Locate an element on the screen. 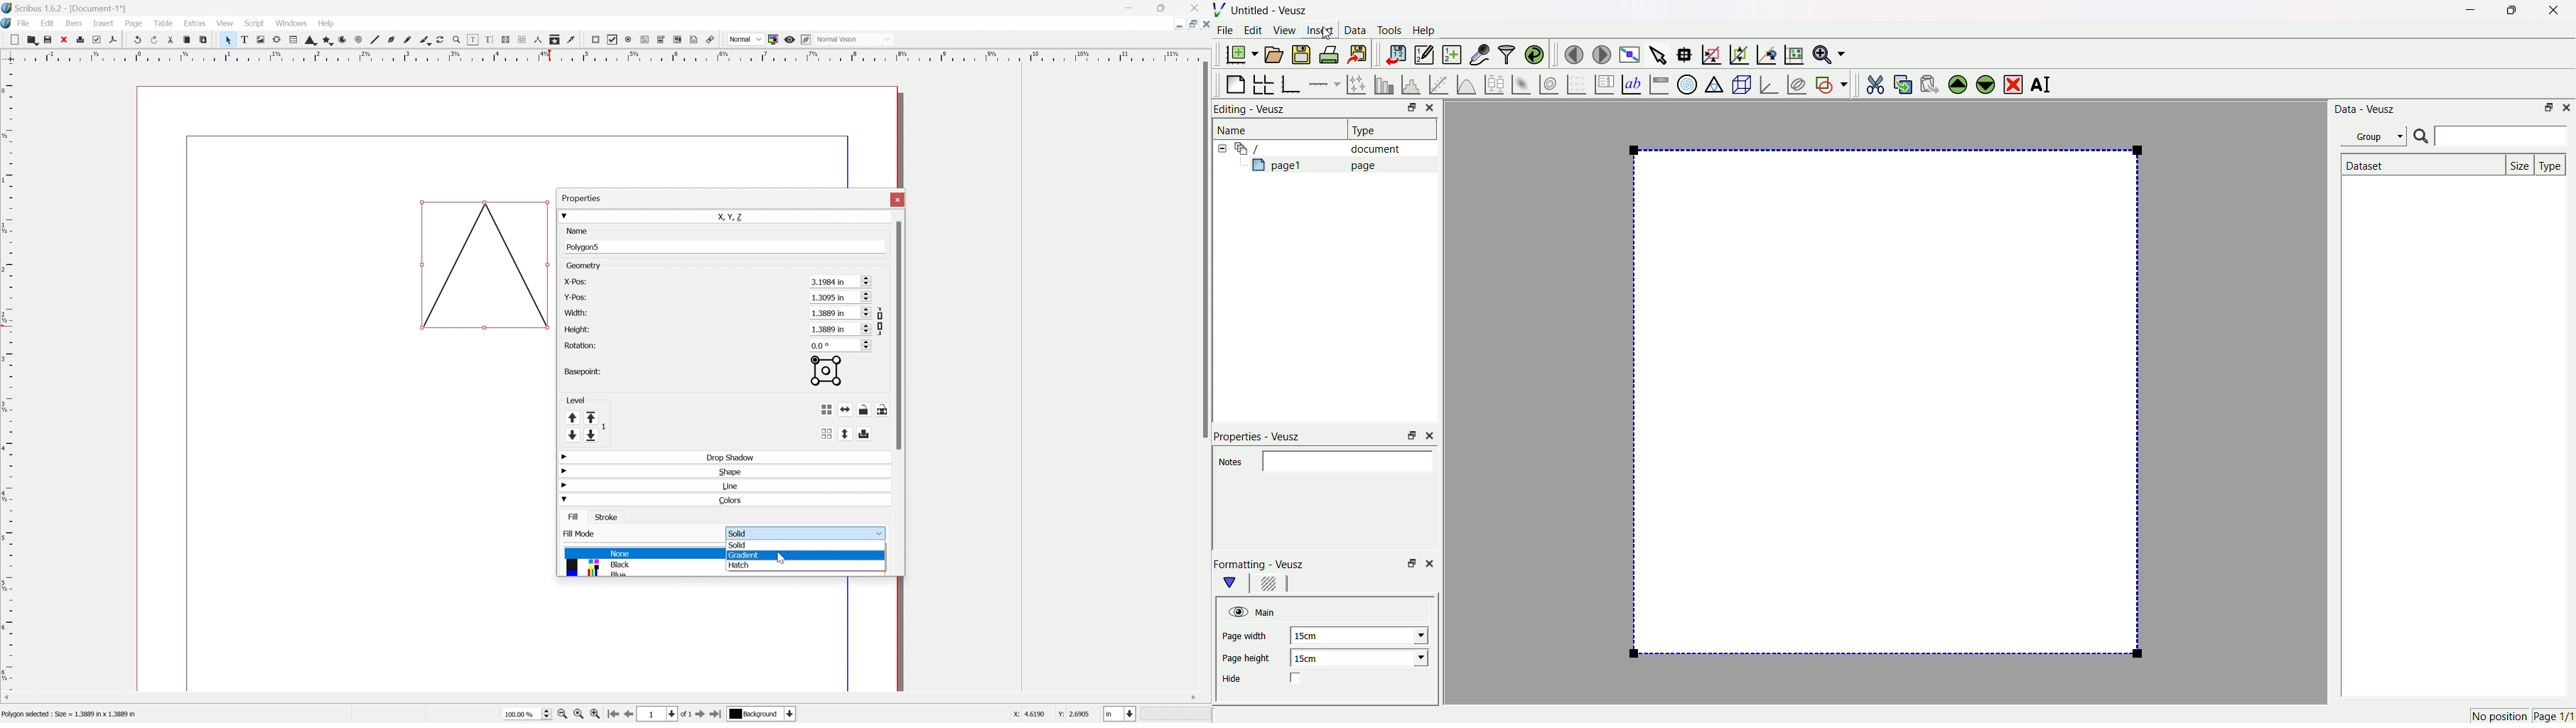 Image resolution: width=2576 pixels, height=728 pixels. Gradient is located at coordinates (745, 554).